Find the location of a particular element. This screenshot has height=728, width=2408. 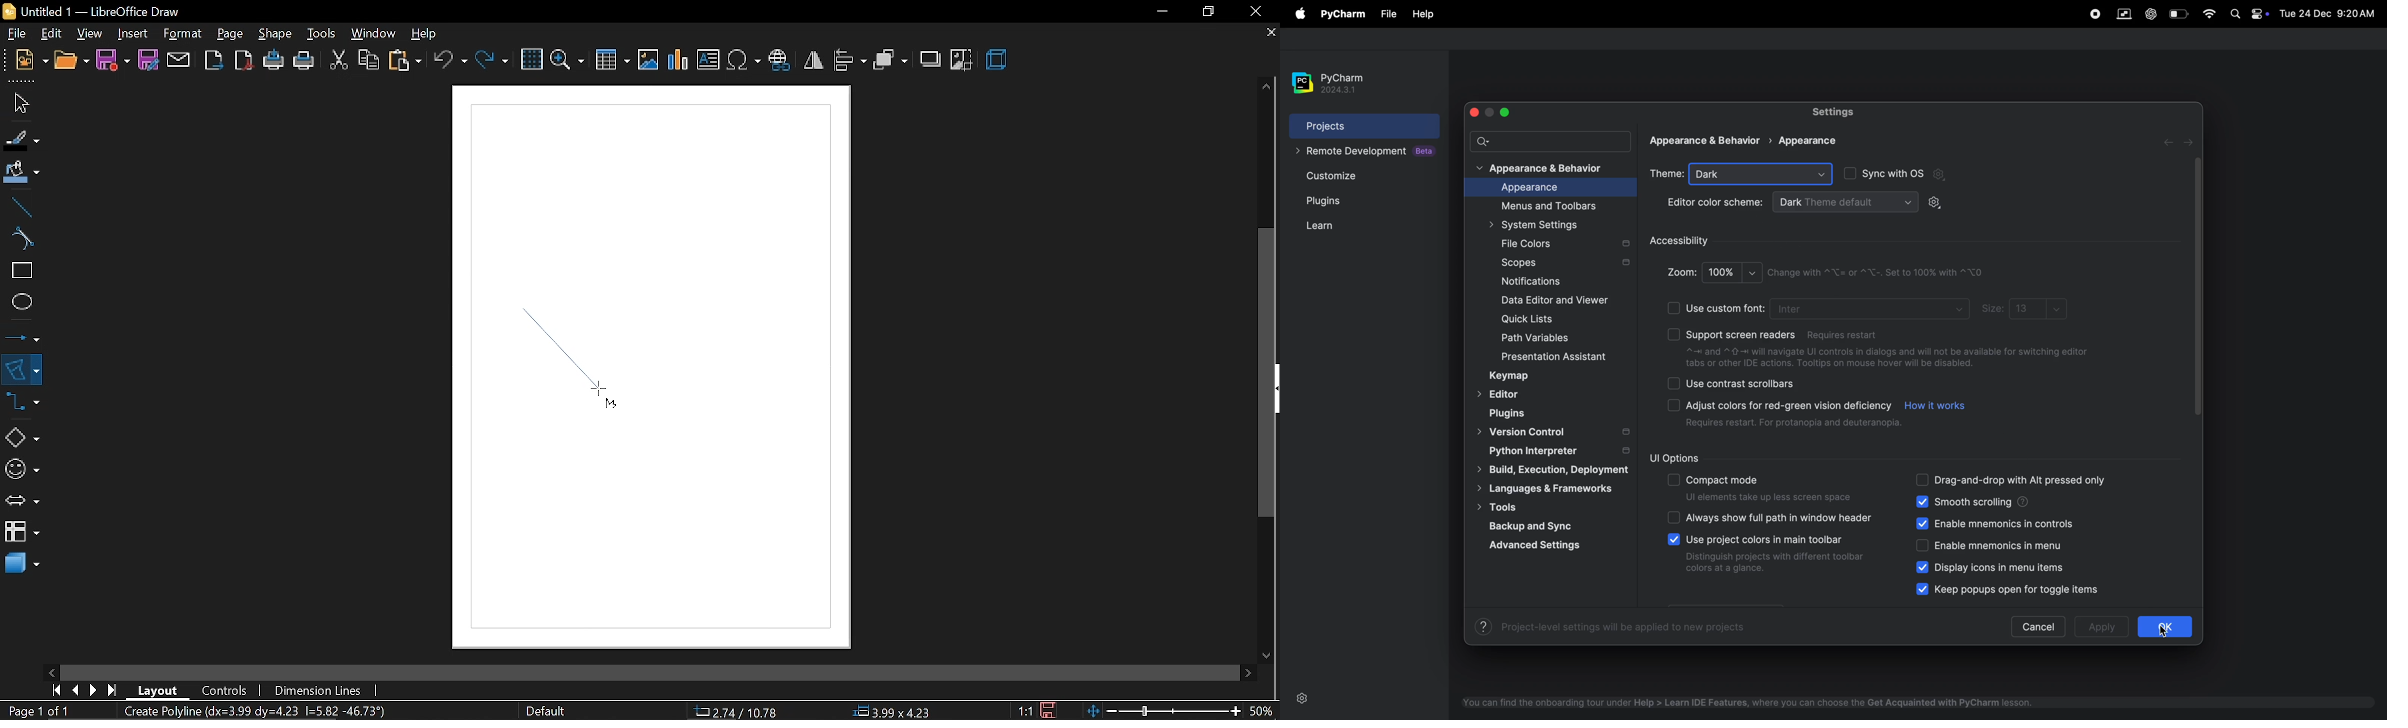

insert table is located at coordinates (612, 59).